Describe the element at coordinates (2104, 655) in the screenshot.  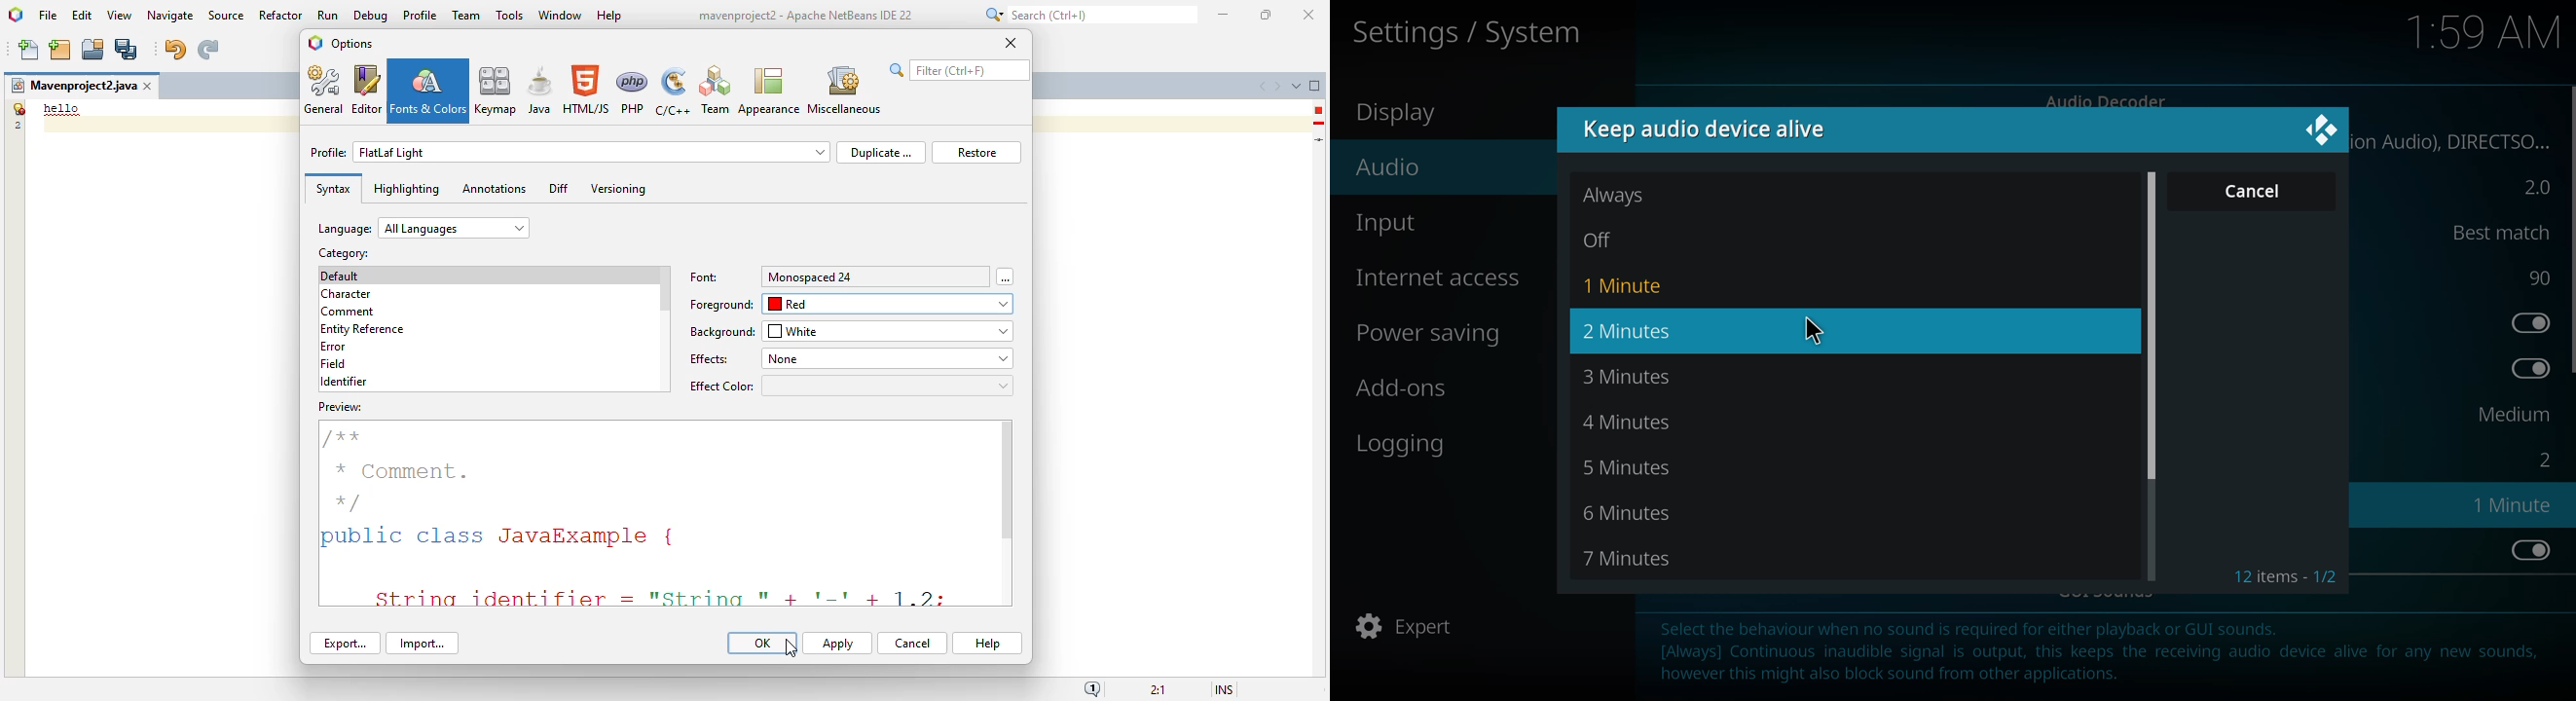
I see `info` at that location.